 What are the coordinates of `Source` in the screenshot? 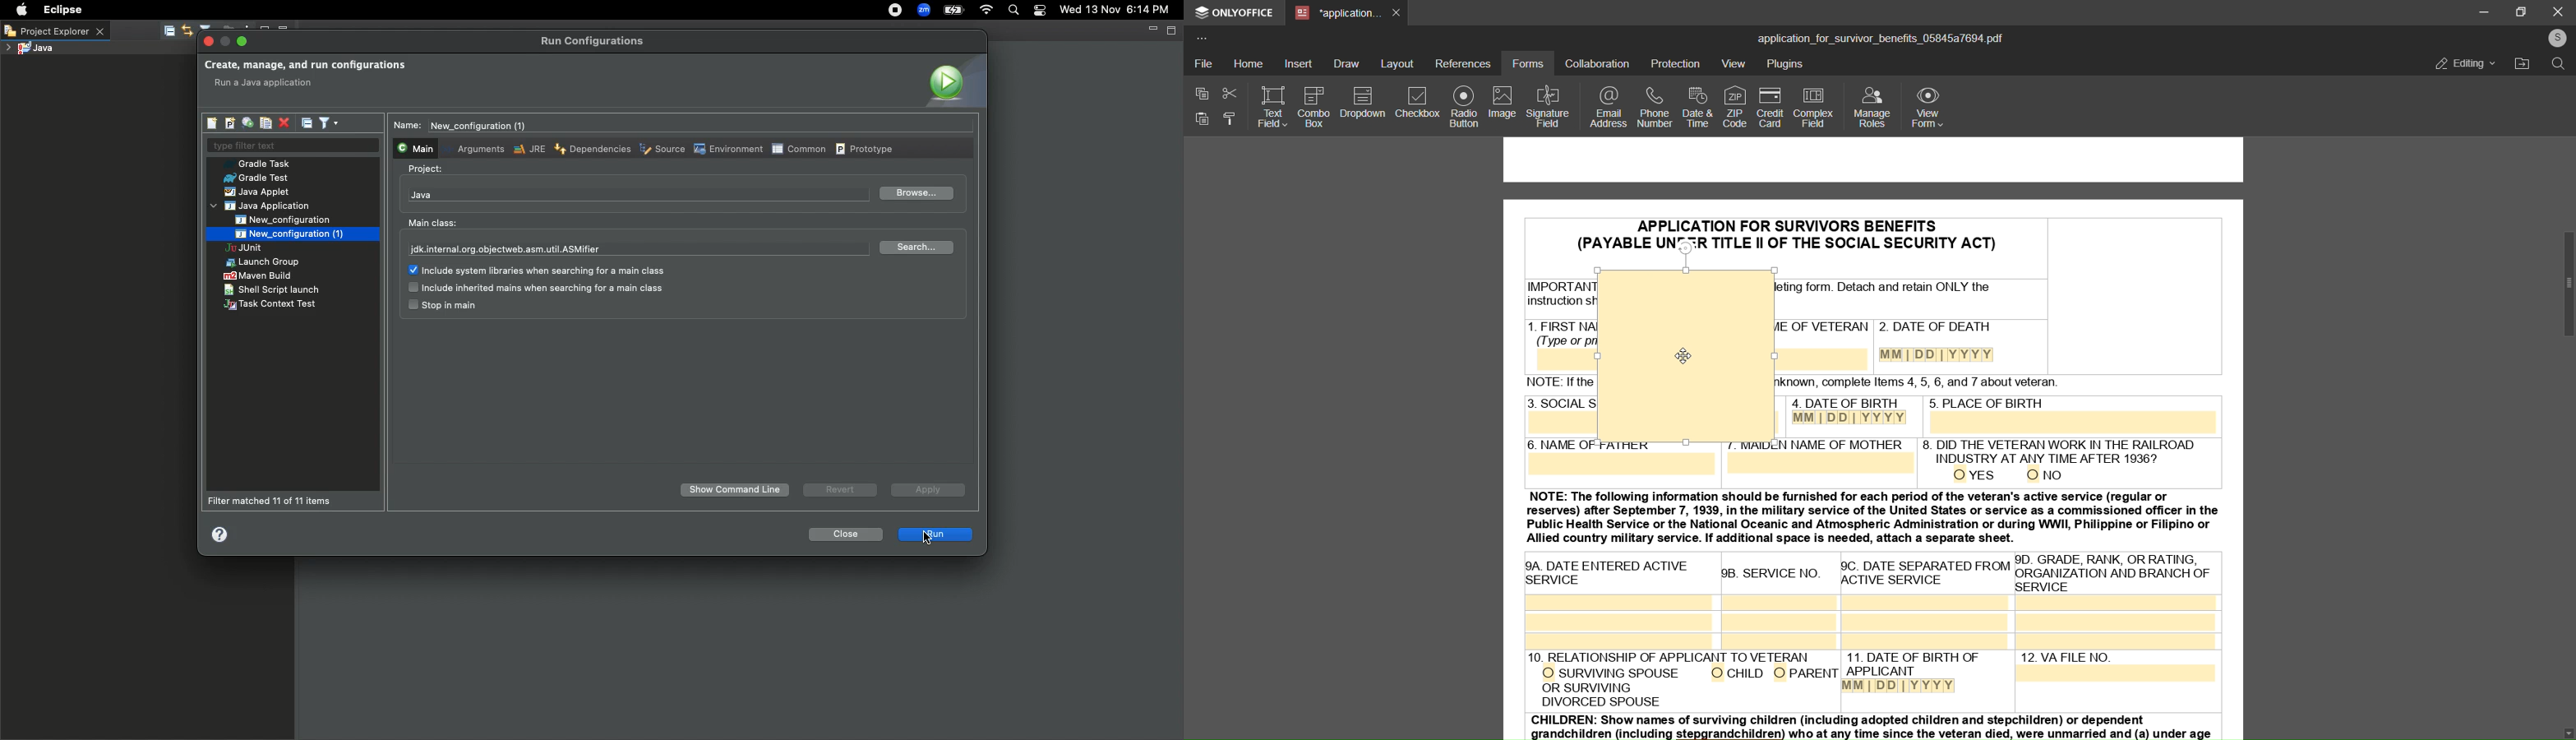 It's located at (661, 150).